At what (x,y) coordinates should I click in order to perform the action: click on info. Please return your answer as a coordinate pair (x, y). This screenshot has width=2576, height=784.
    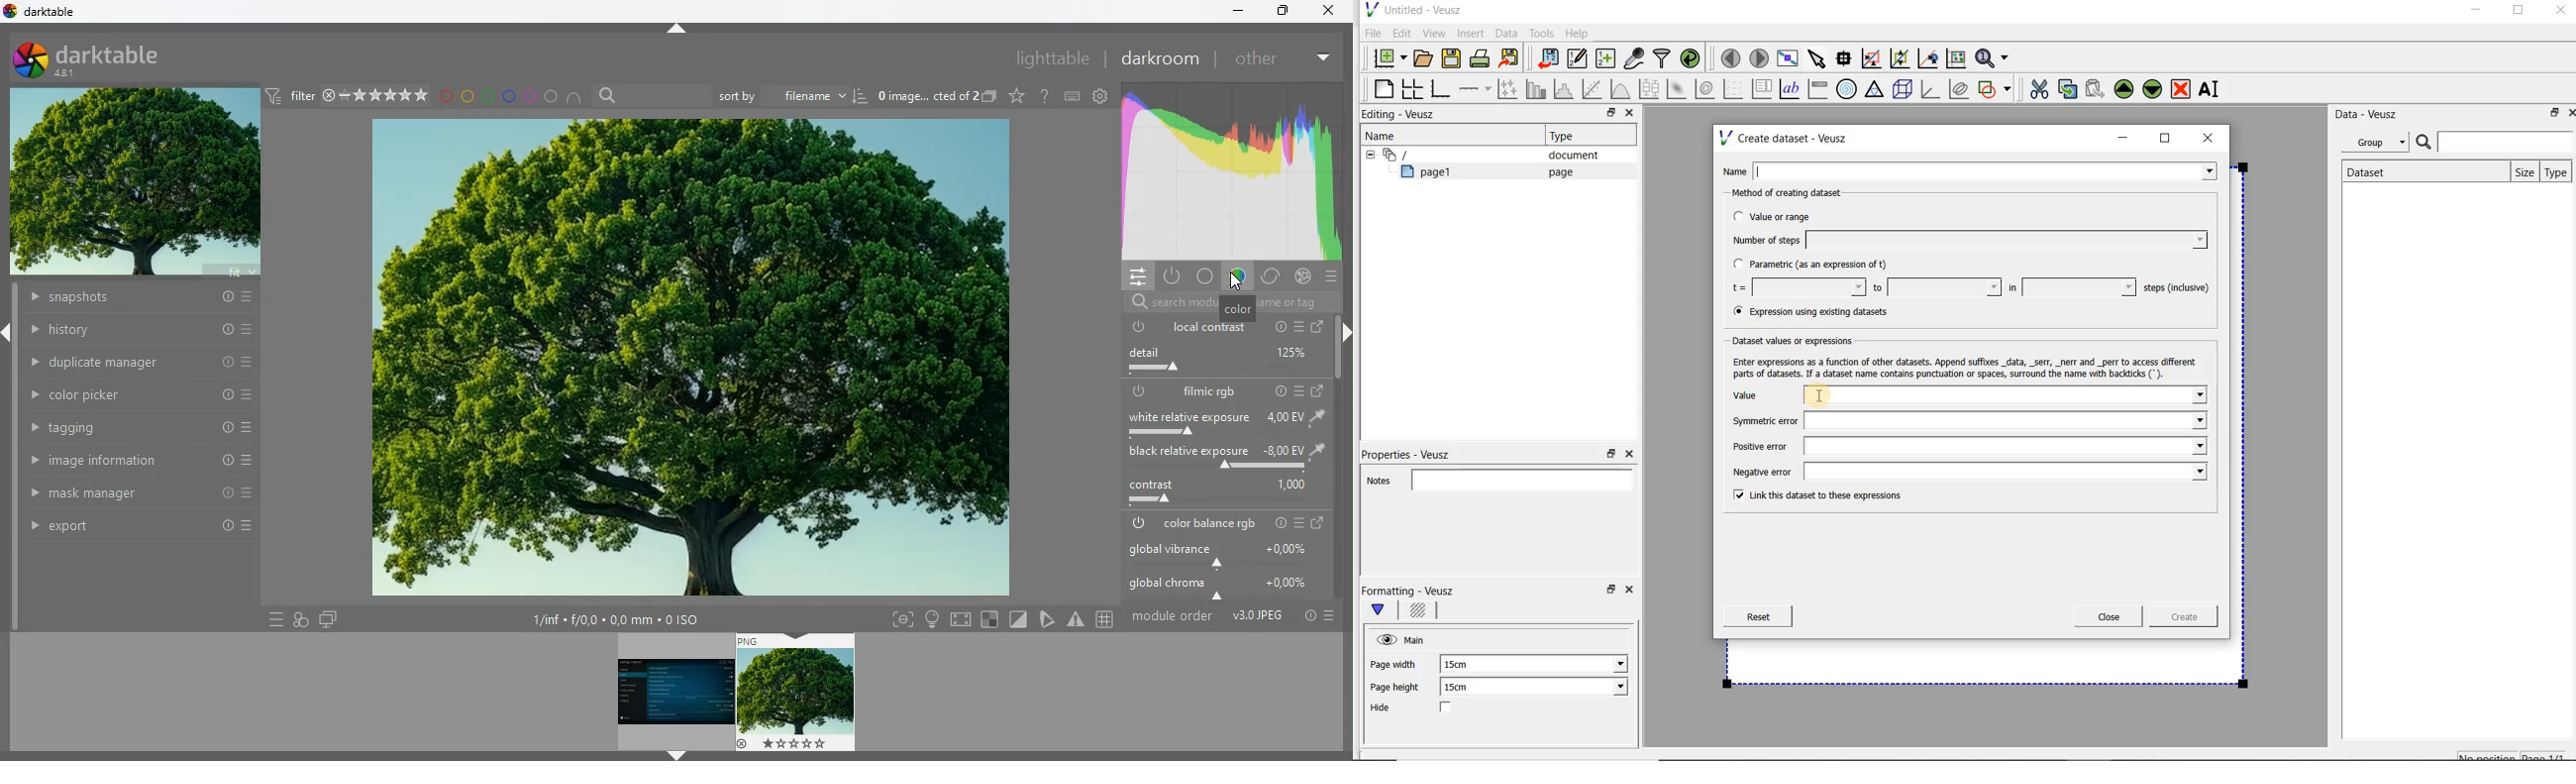
    Looking at the image, I should click on (1277, 327).